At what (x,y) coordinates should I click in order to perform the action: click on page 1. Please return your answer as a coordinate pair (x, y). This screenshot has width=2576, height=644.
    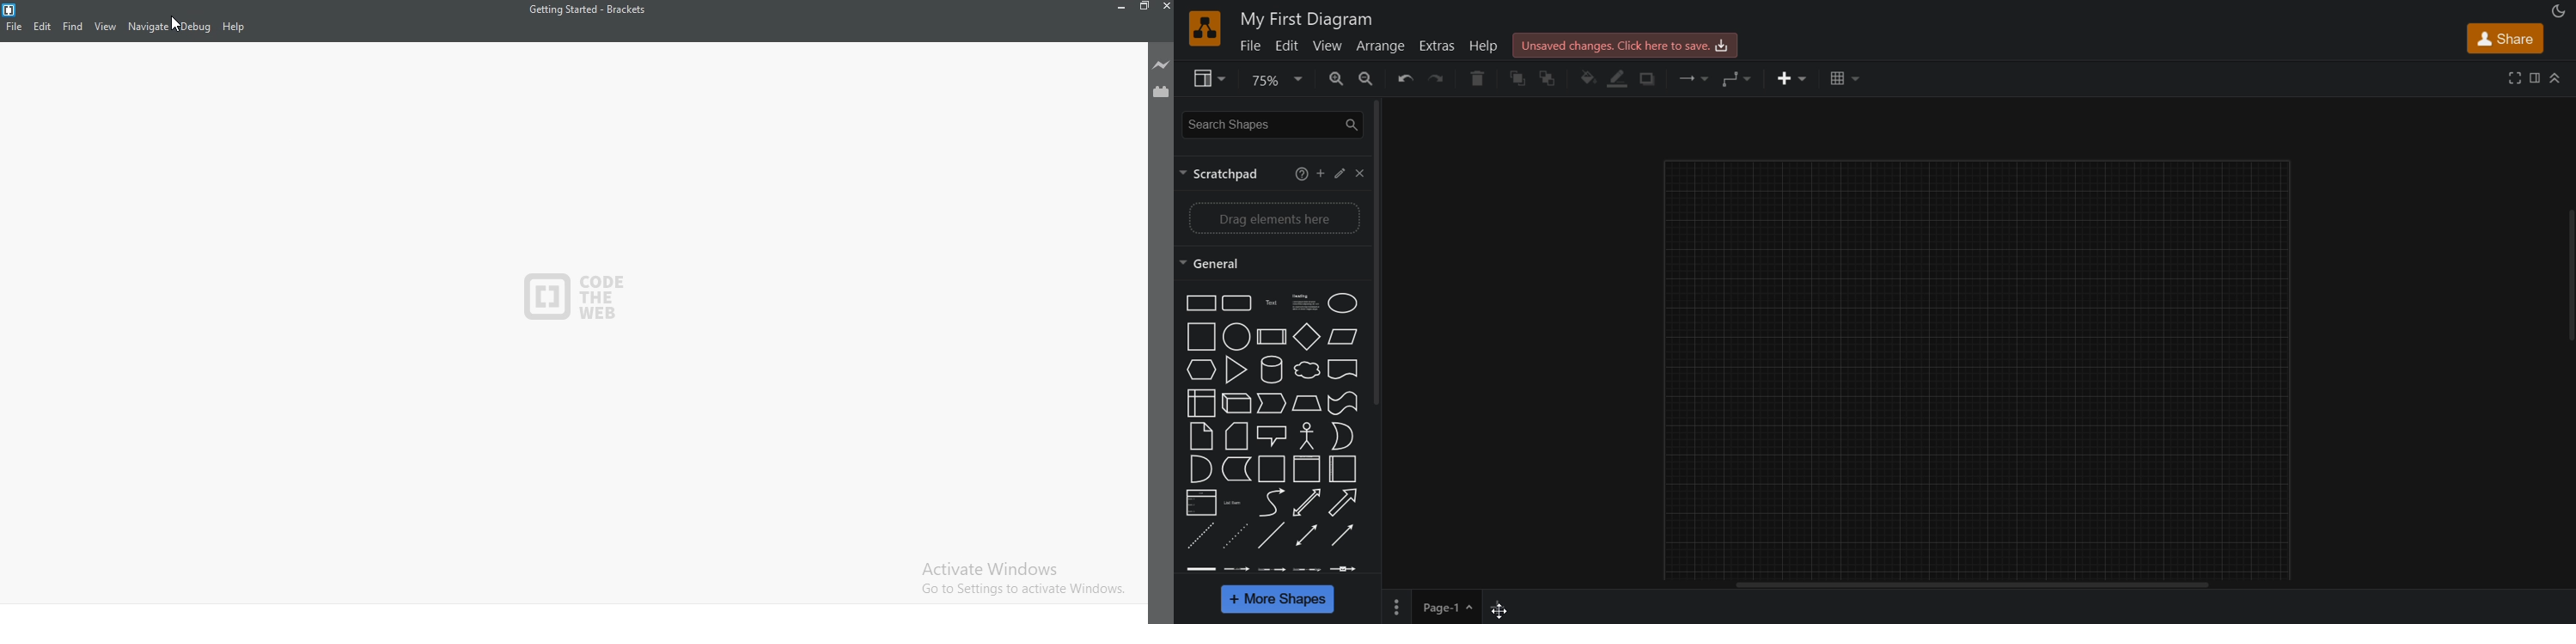
    Looking at the image, I should click on (1432, 609).